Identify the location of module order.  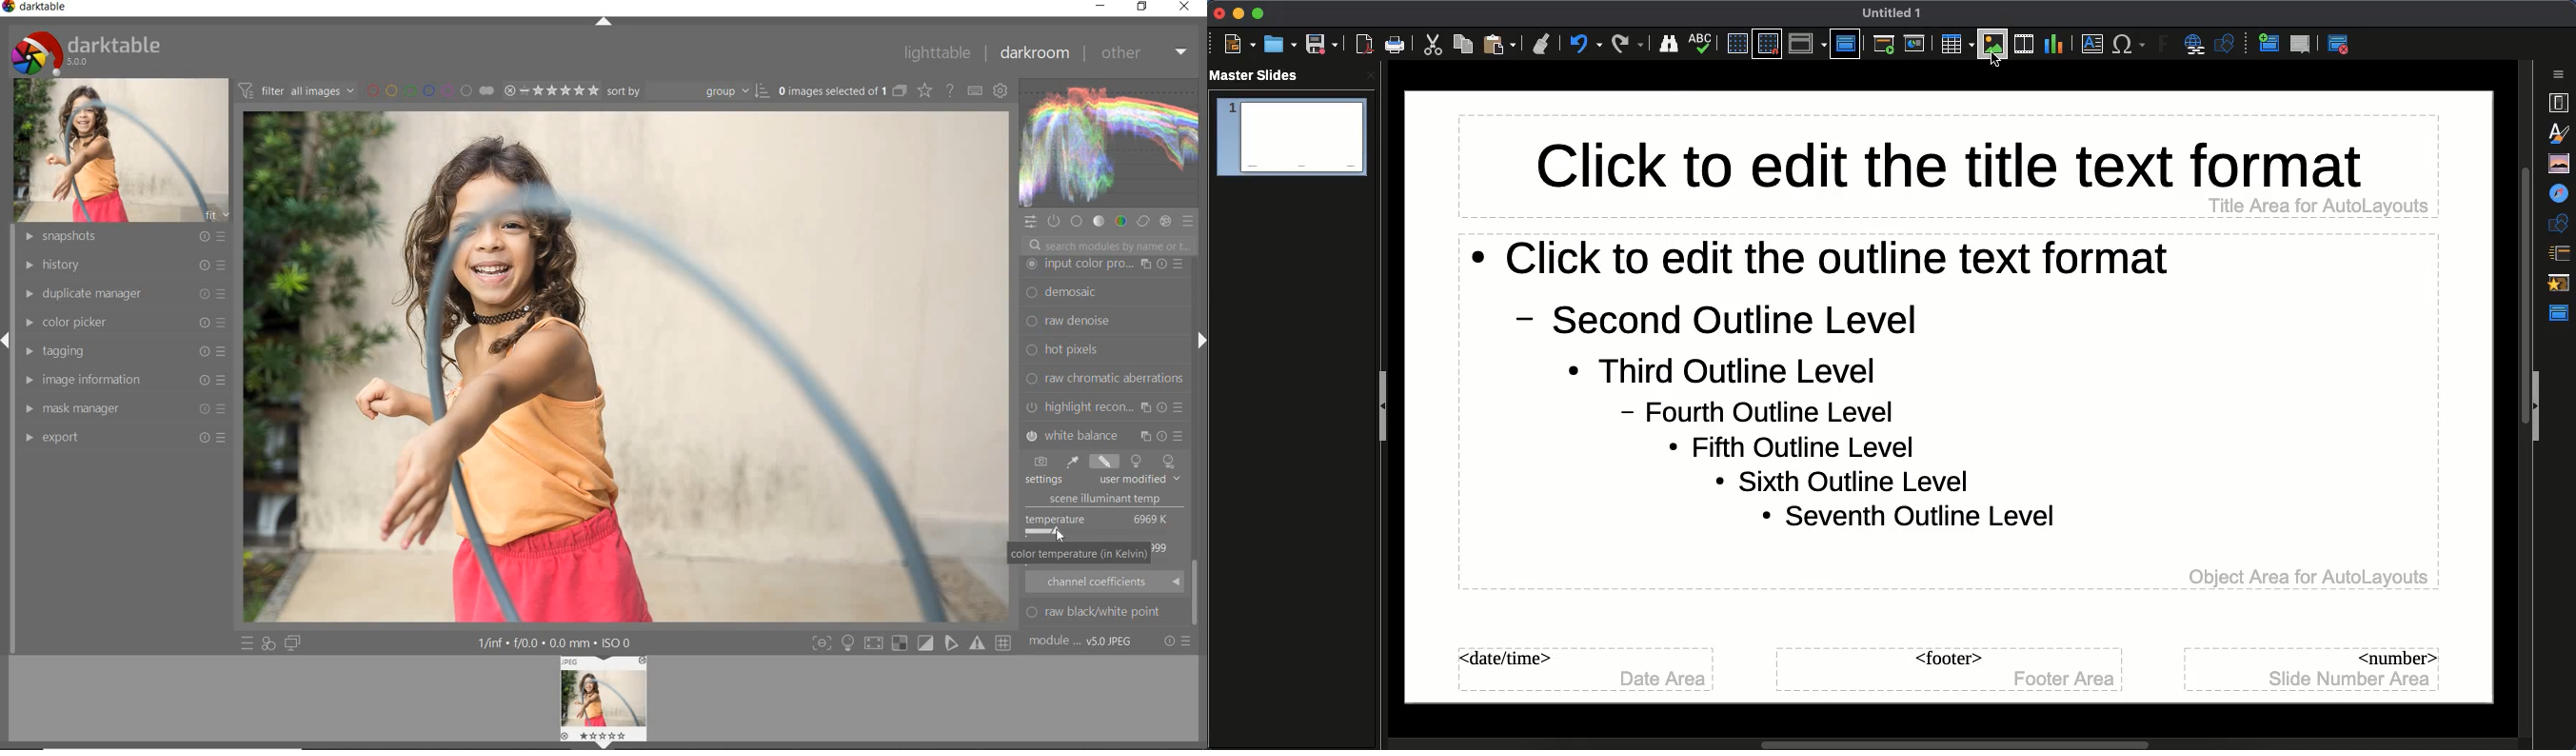
(1083, 642).